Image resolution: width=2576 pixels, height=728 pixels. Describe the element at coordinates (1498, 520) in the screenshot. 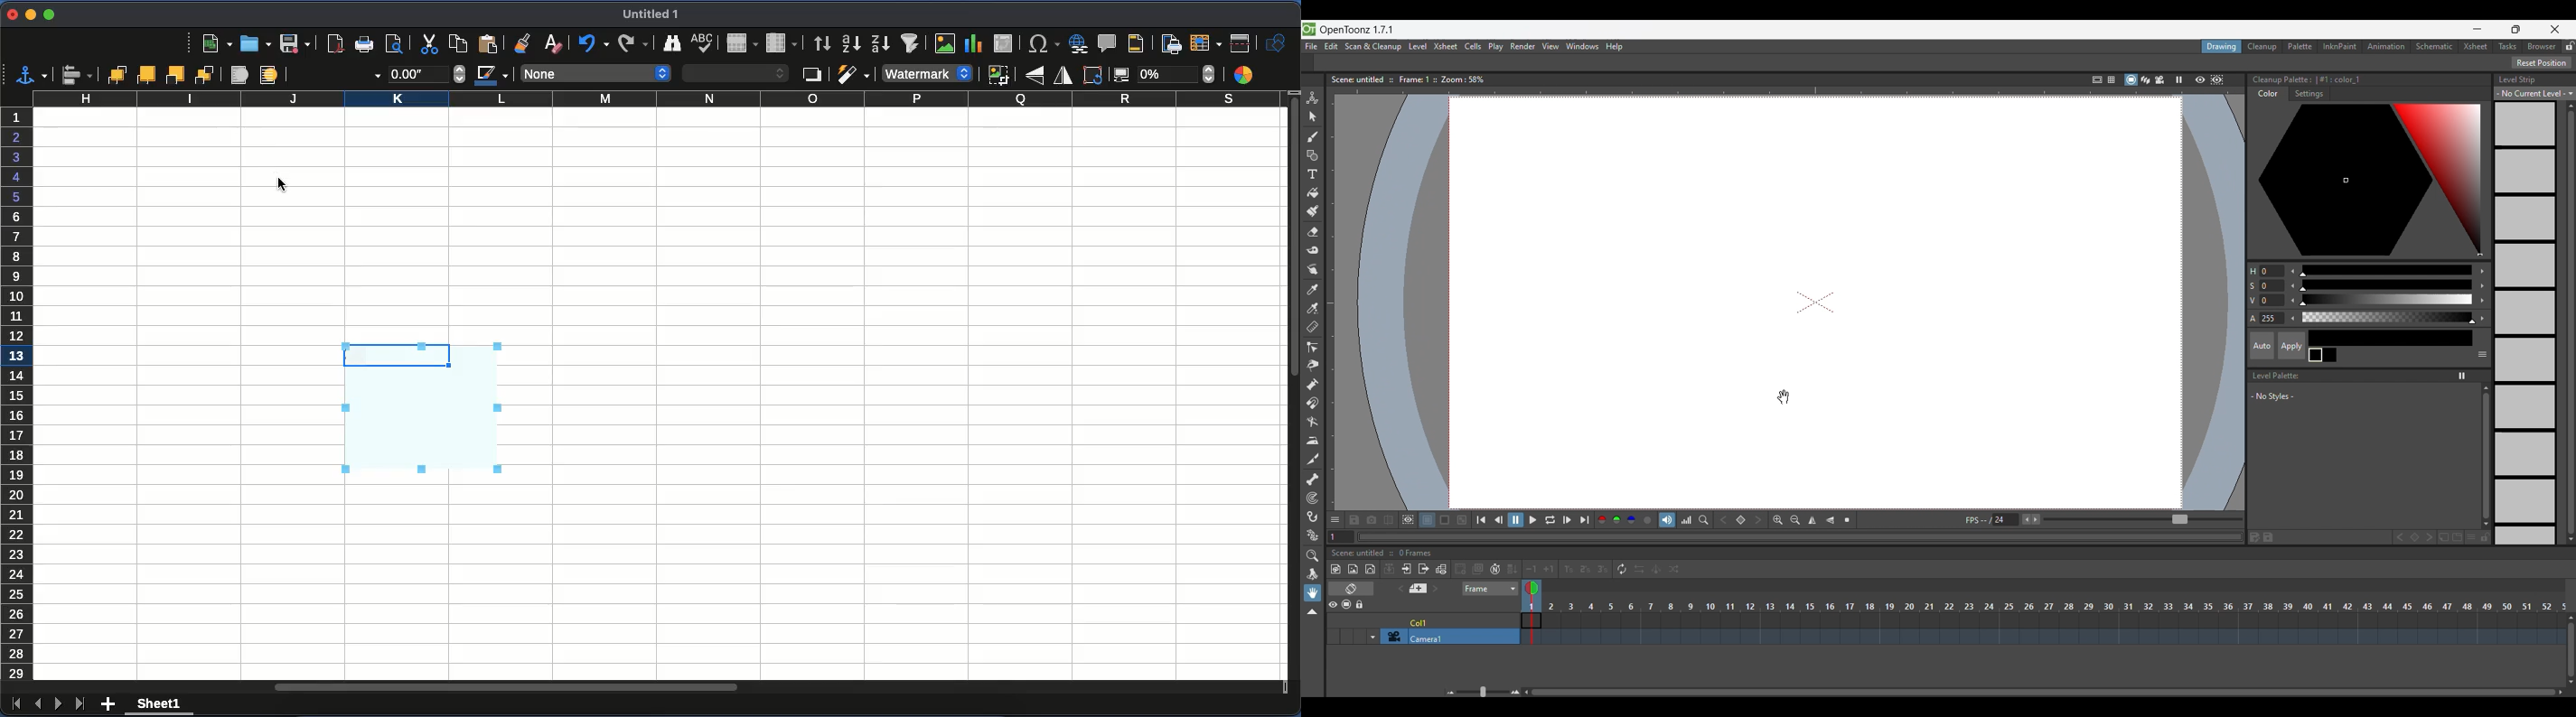

I see `Previous frame` at that location.